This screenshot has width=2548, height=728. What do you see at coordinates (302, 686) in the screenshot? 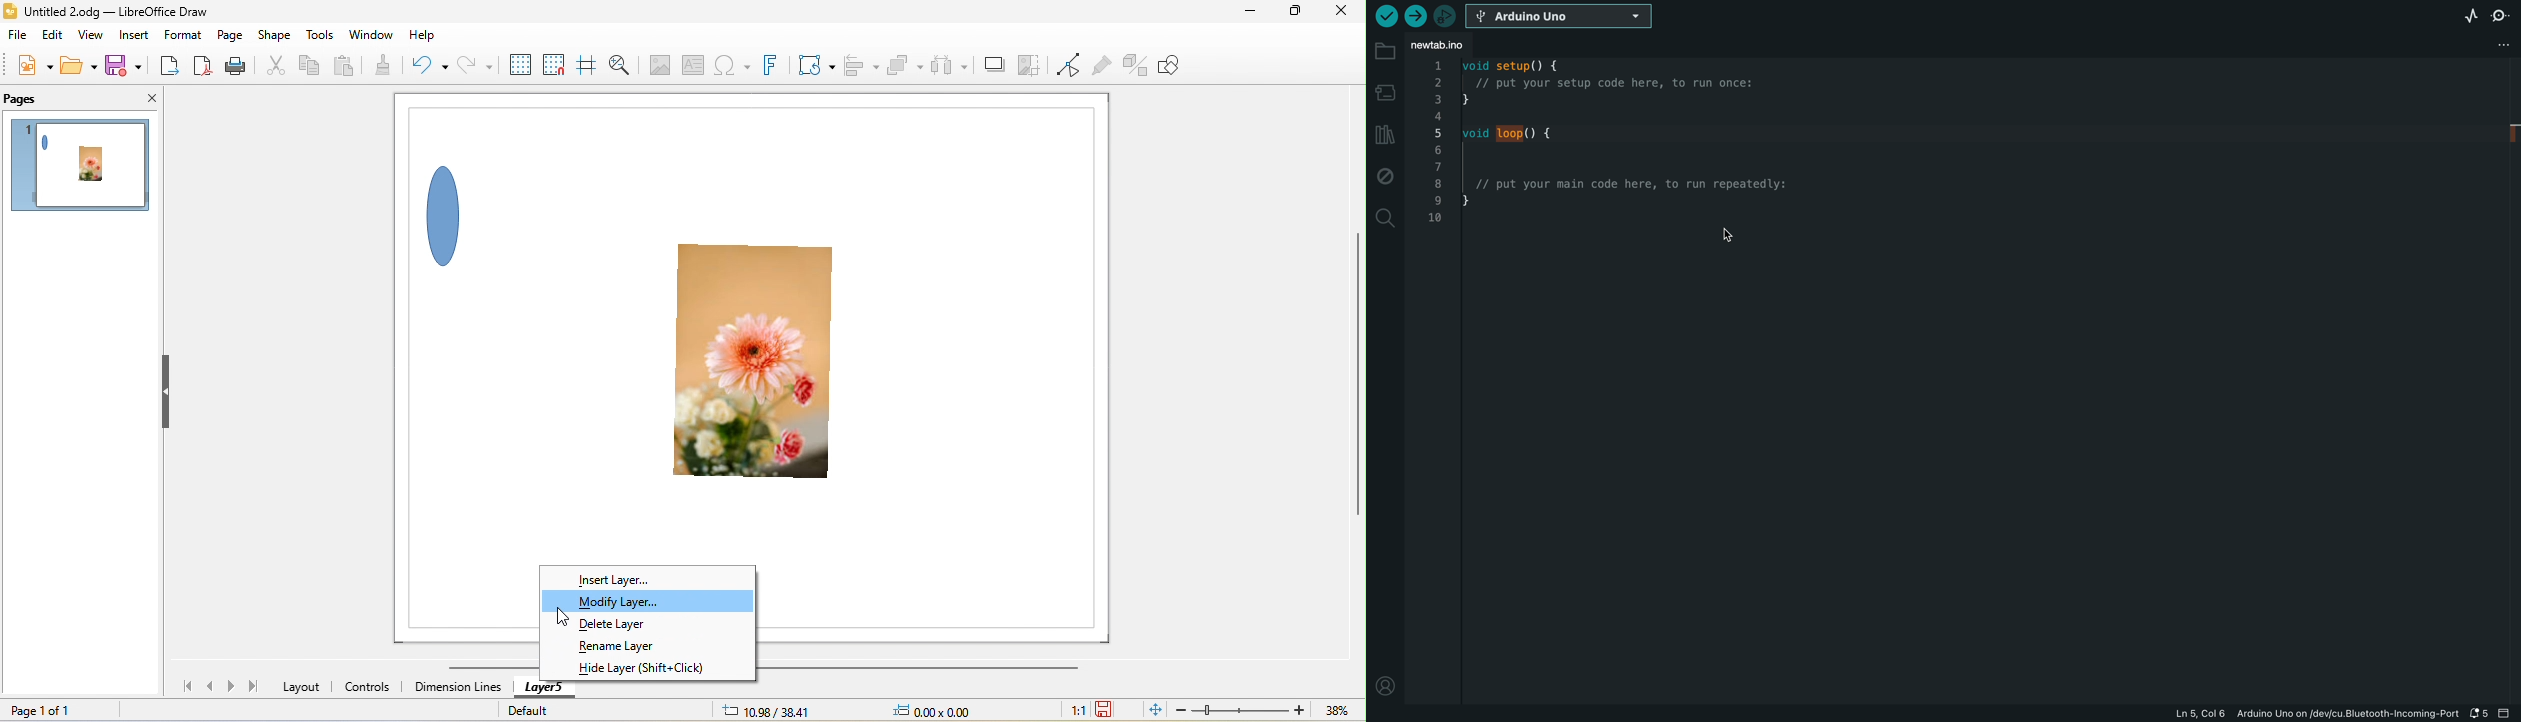
I see `layout` at bounding box center [302, 686].